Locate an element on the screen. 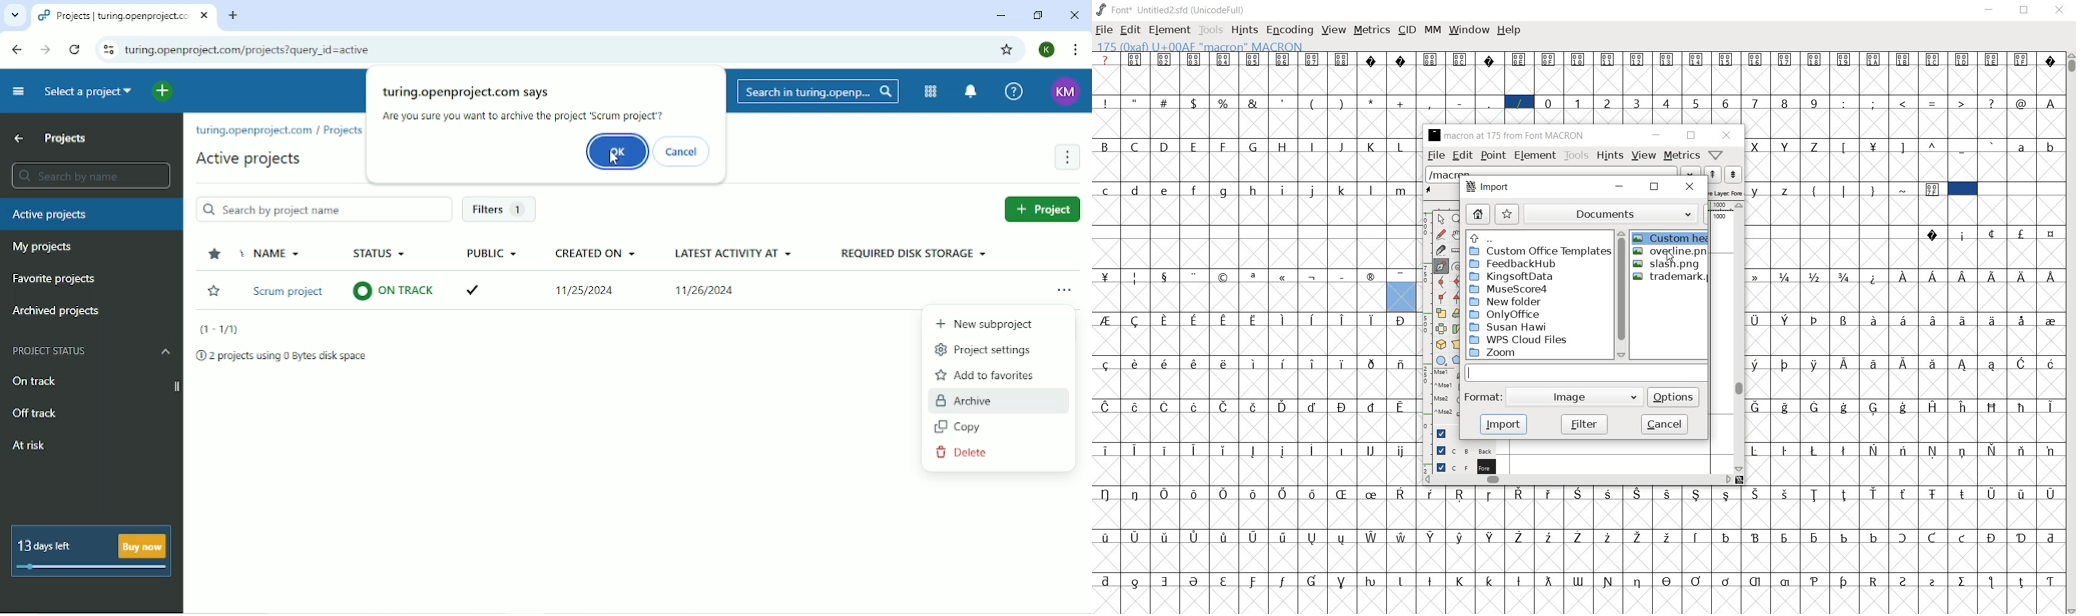 The height and width of the screenshot is (616, 2100). Symbol is located at coordinates (1255, 451).